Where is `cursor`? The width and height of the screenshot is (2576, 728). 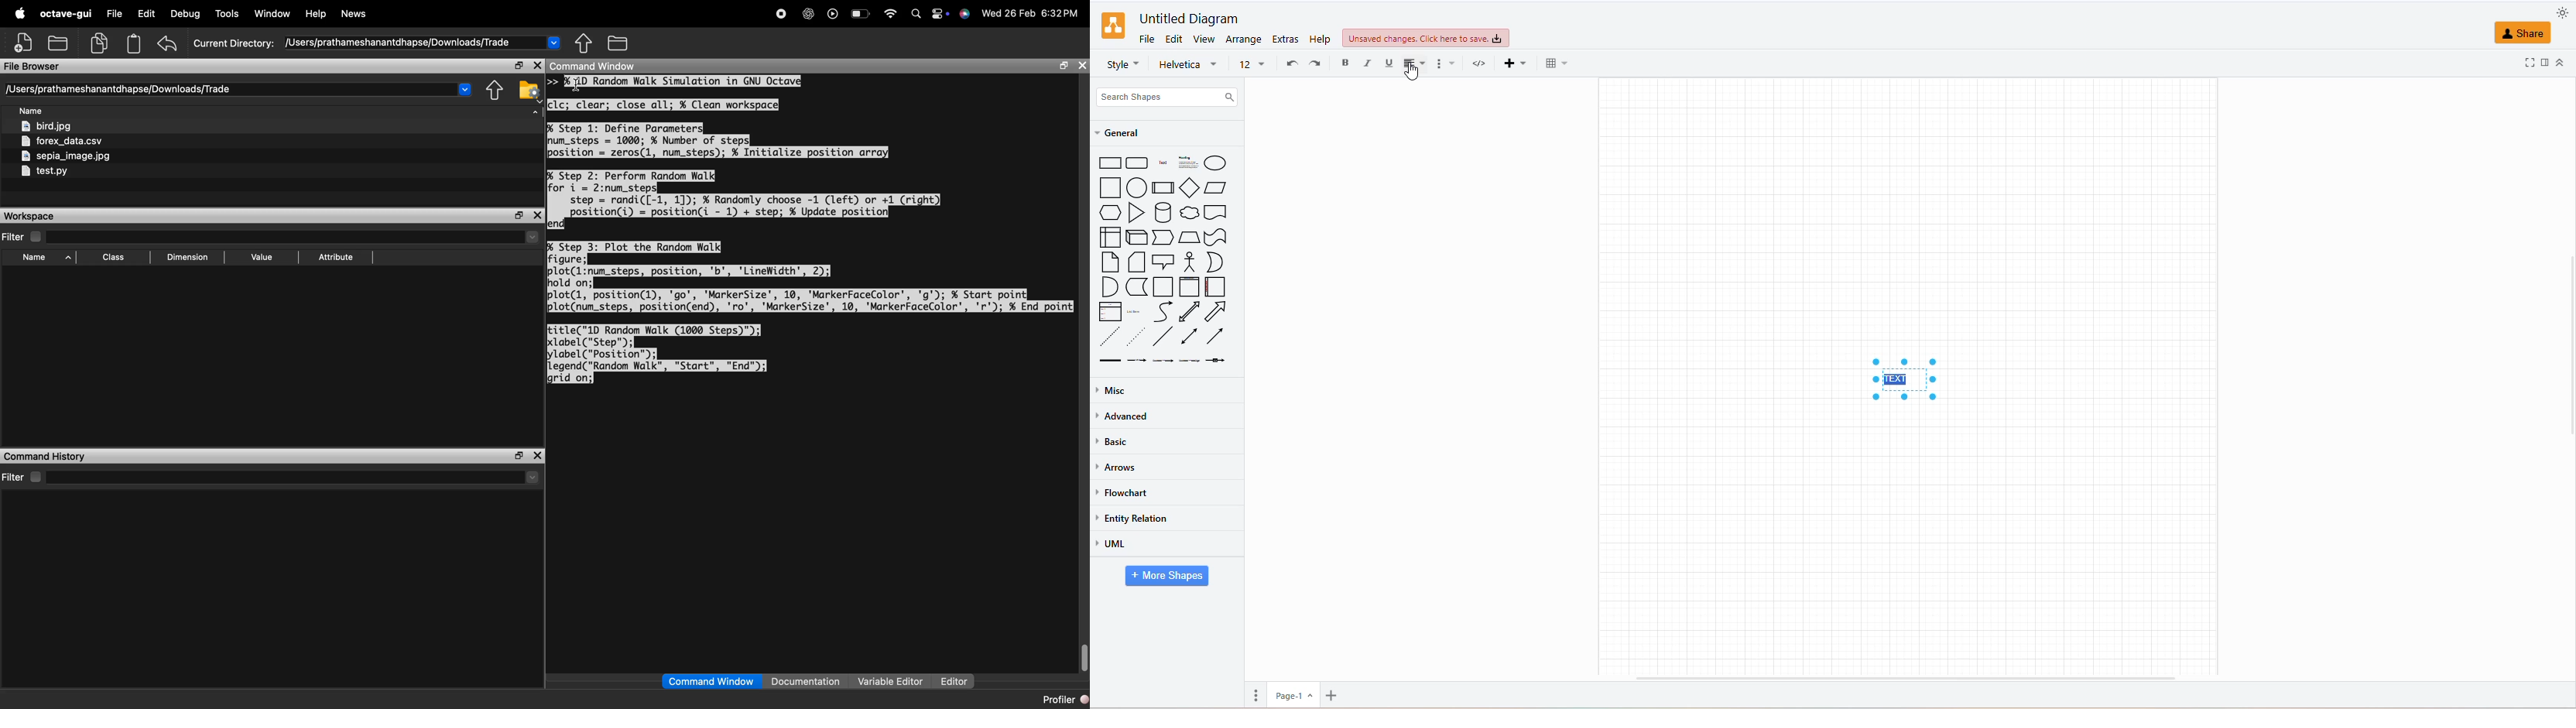
cursor is located at coordinates (1411, 73).